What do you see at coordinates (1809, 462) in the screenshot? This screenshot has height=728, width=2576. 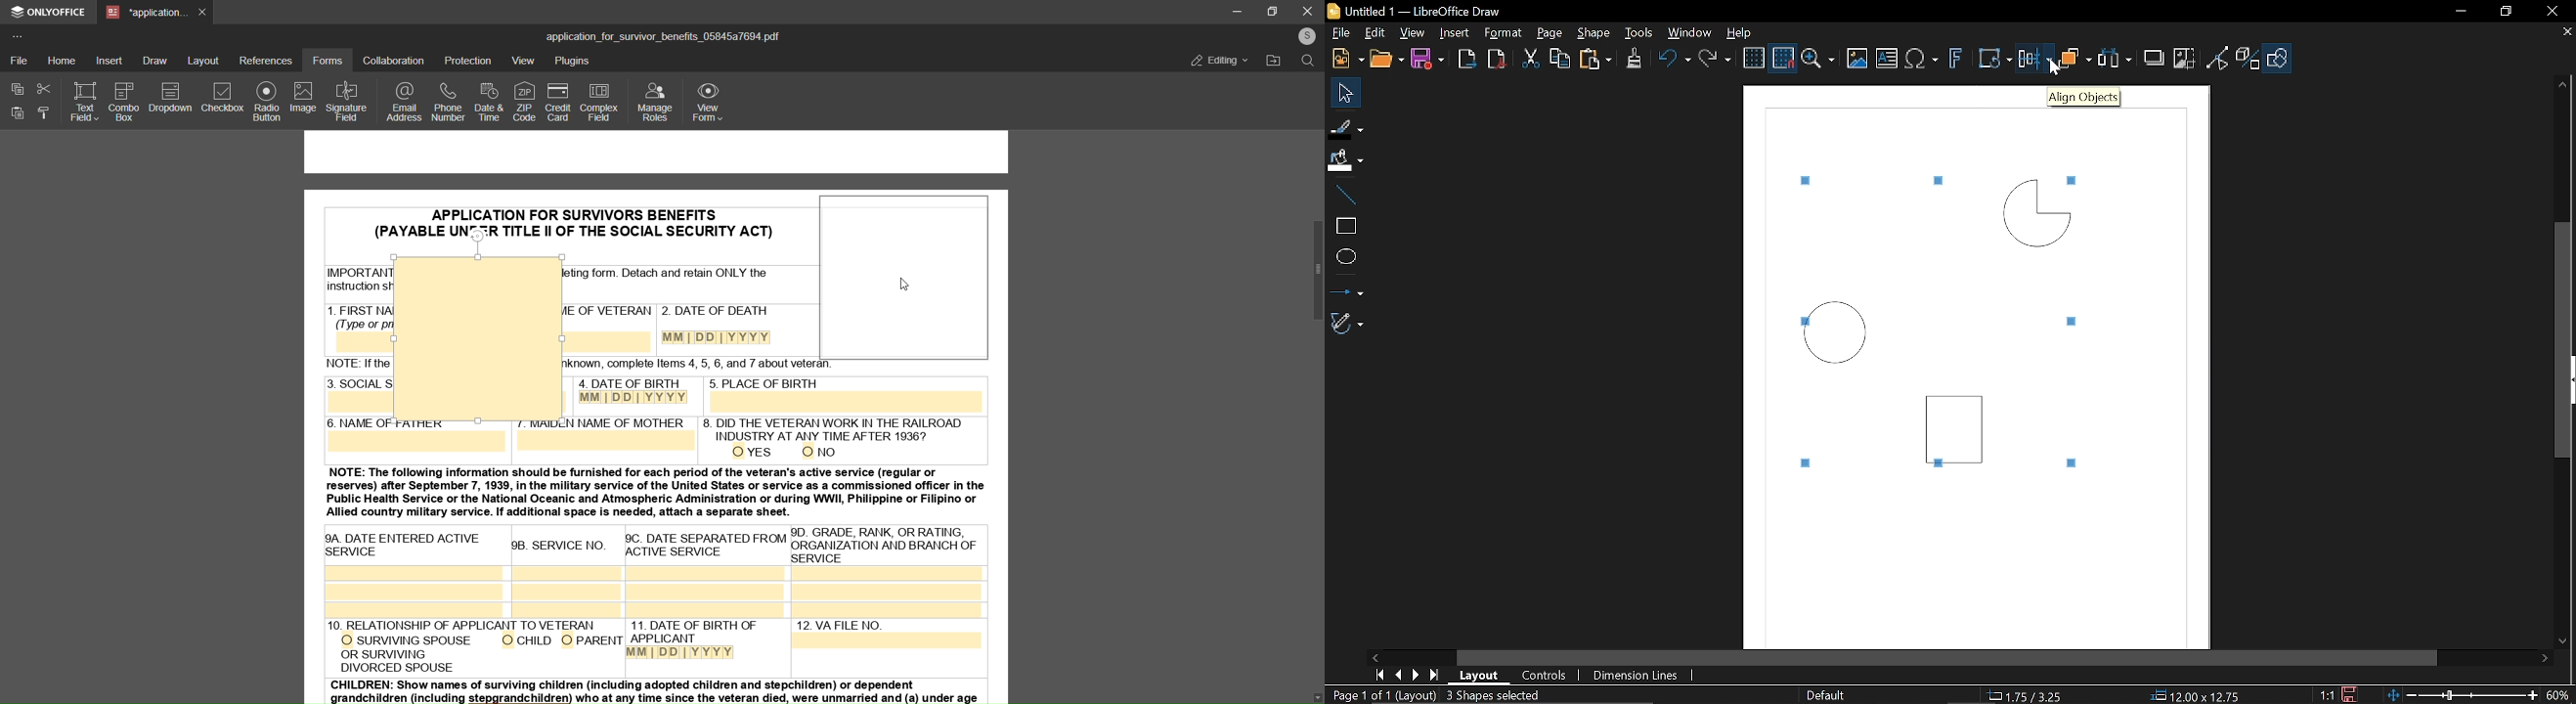 I see `Tiny squares sound selected objects` at bounding box center [1809, 462].